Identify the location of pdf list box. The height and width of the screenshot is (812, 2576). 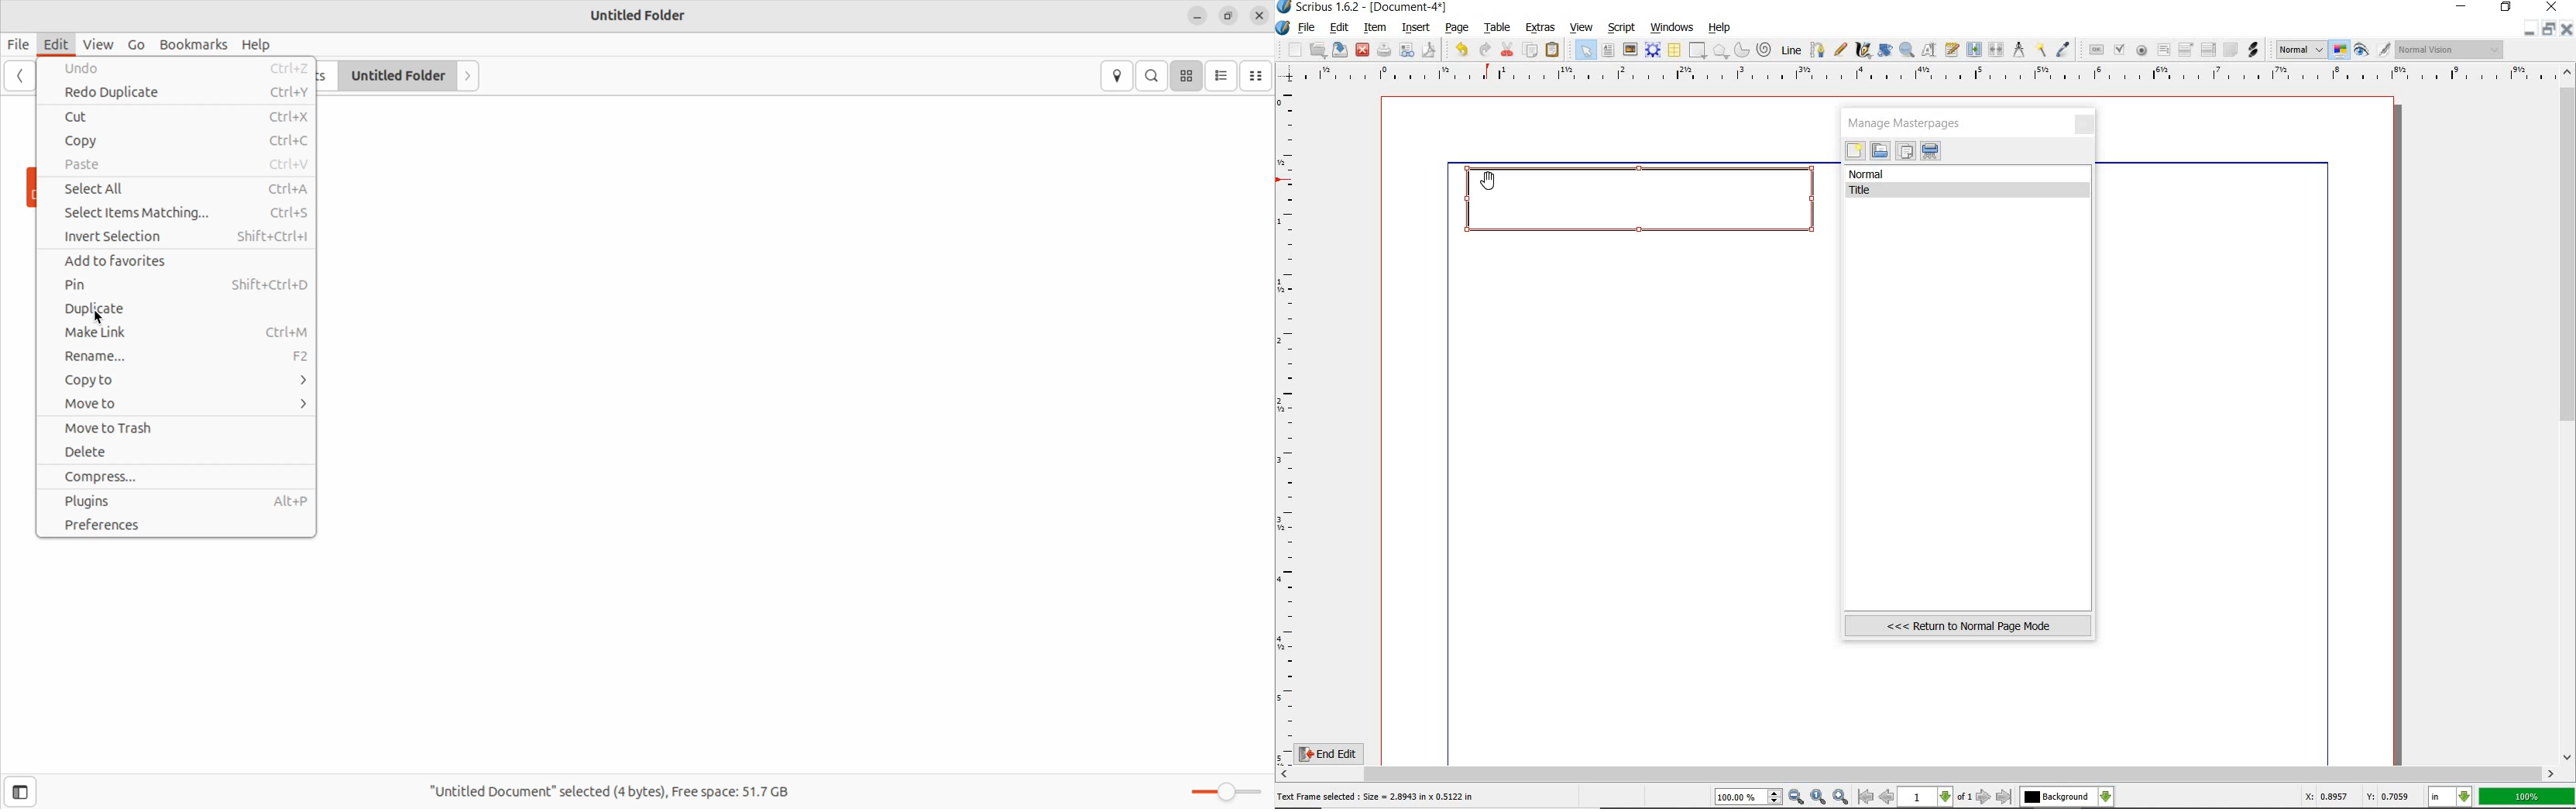
(2207, 51).